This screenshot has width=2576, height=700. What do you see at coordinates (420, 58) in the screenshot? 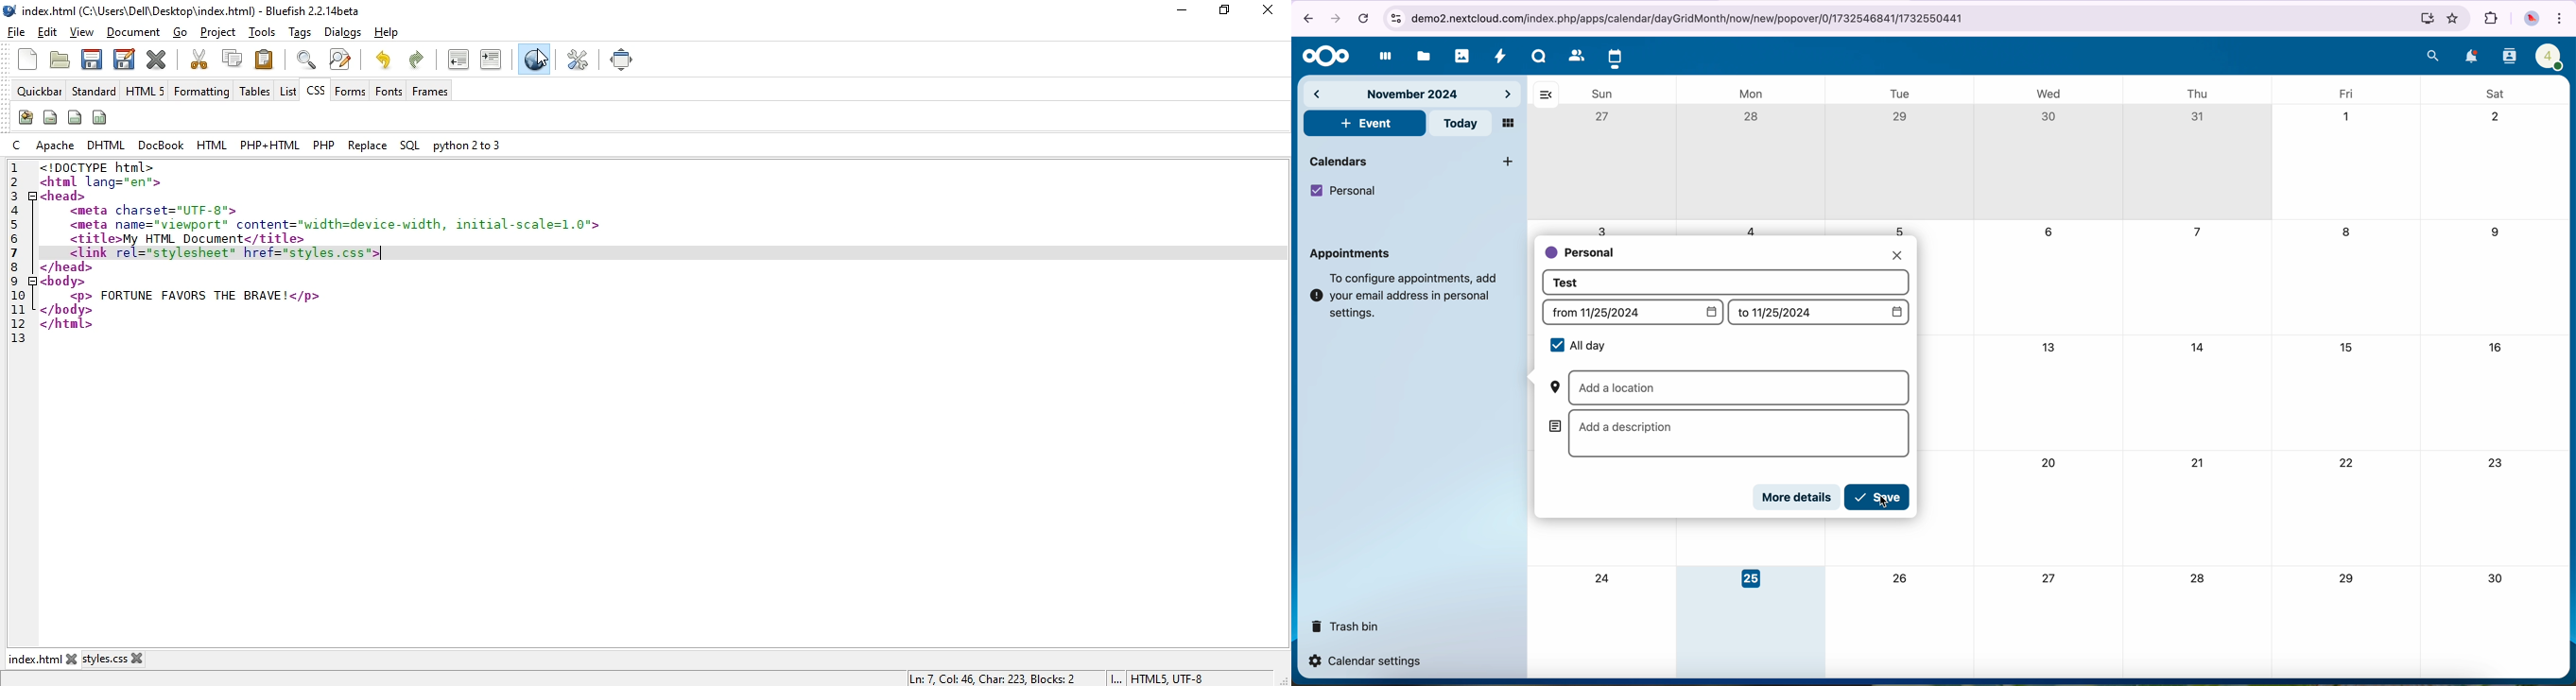
I see `redo` at bounding box center [420, 58].